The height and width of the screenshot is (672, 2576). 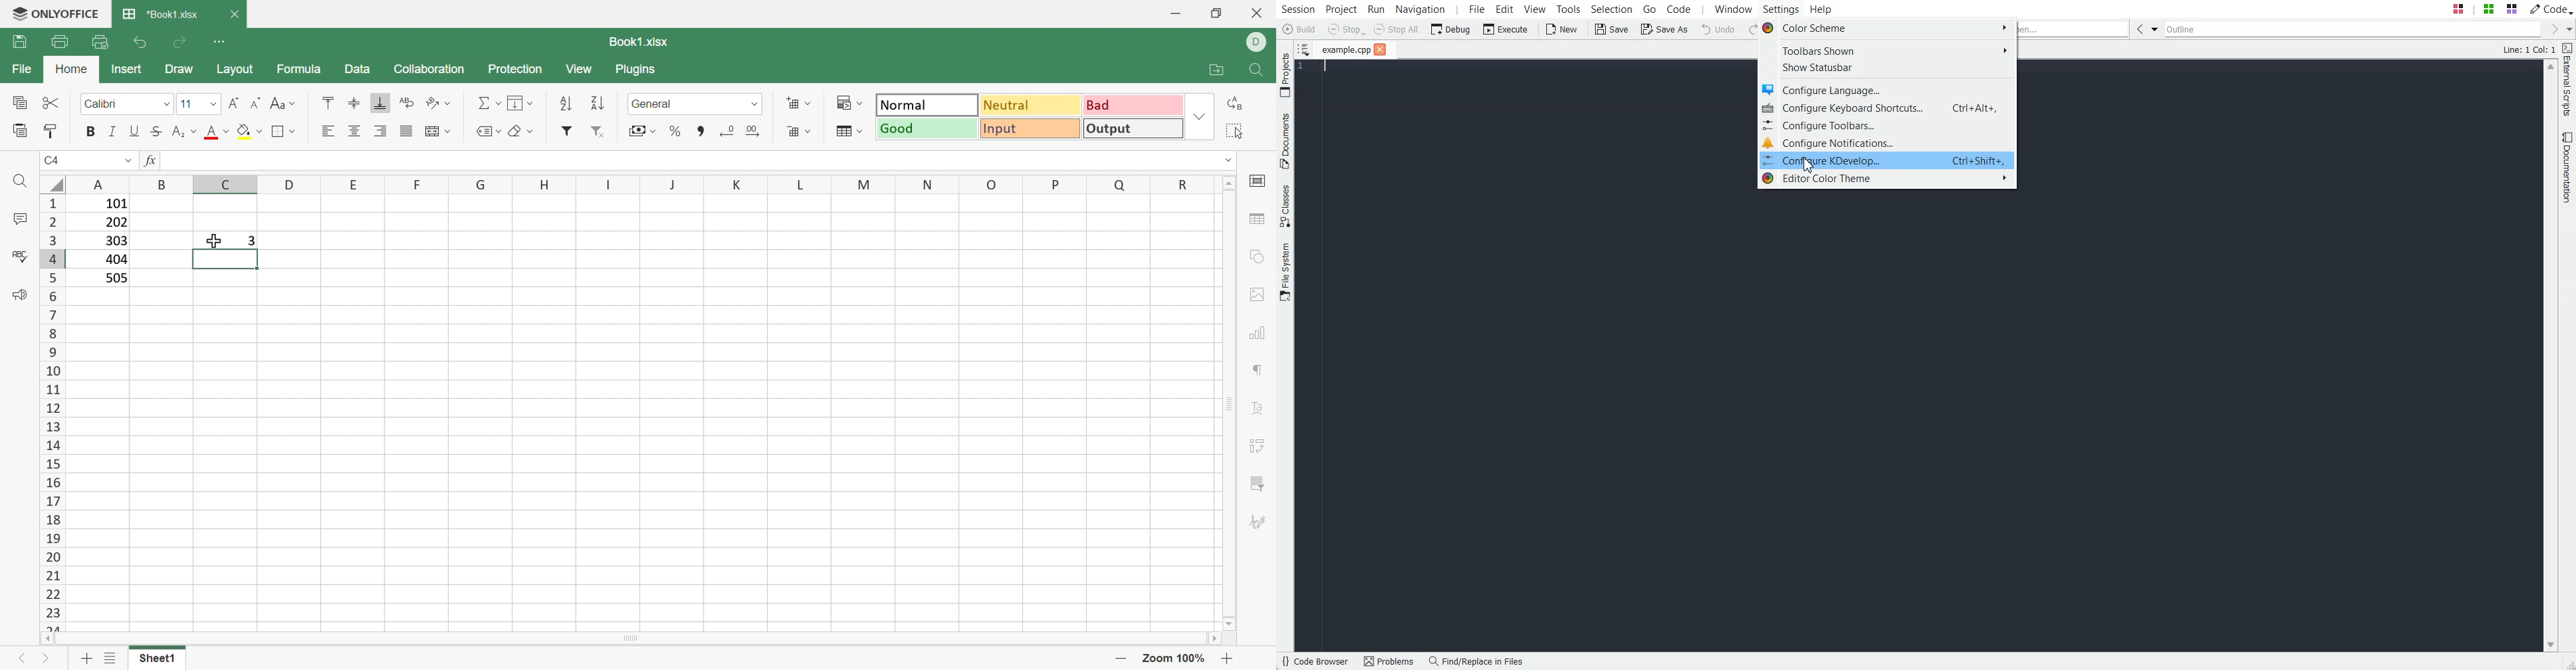 I want to click on Summation, so click(x=489, y=100).